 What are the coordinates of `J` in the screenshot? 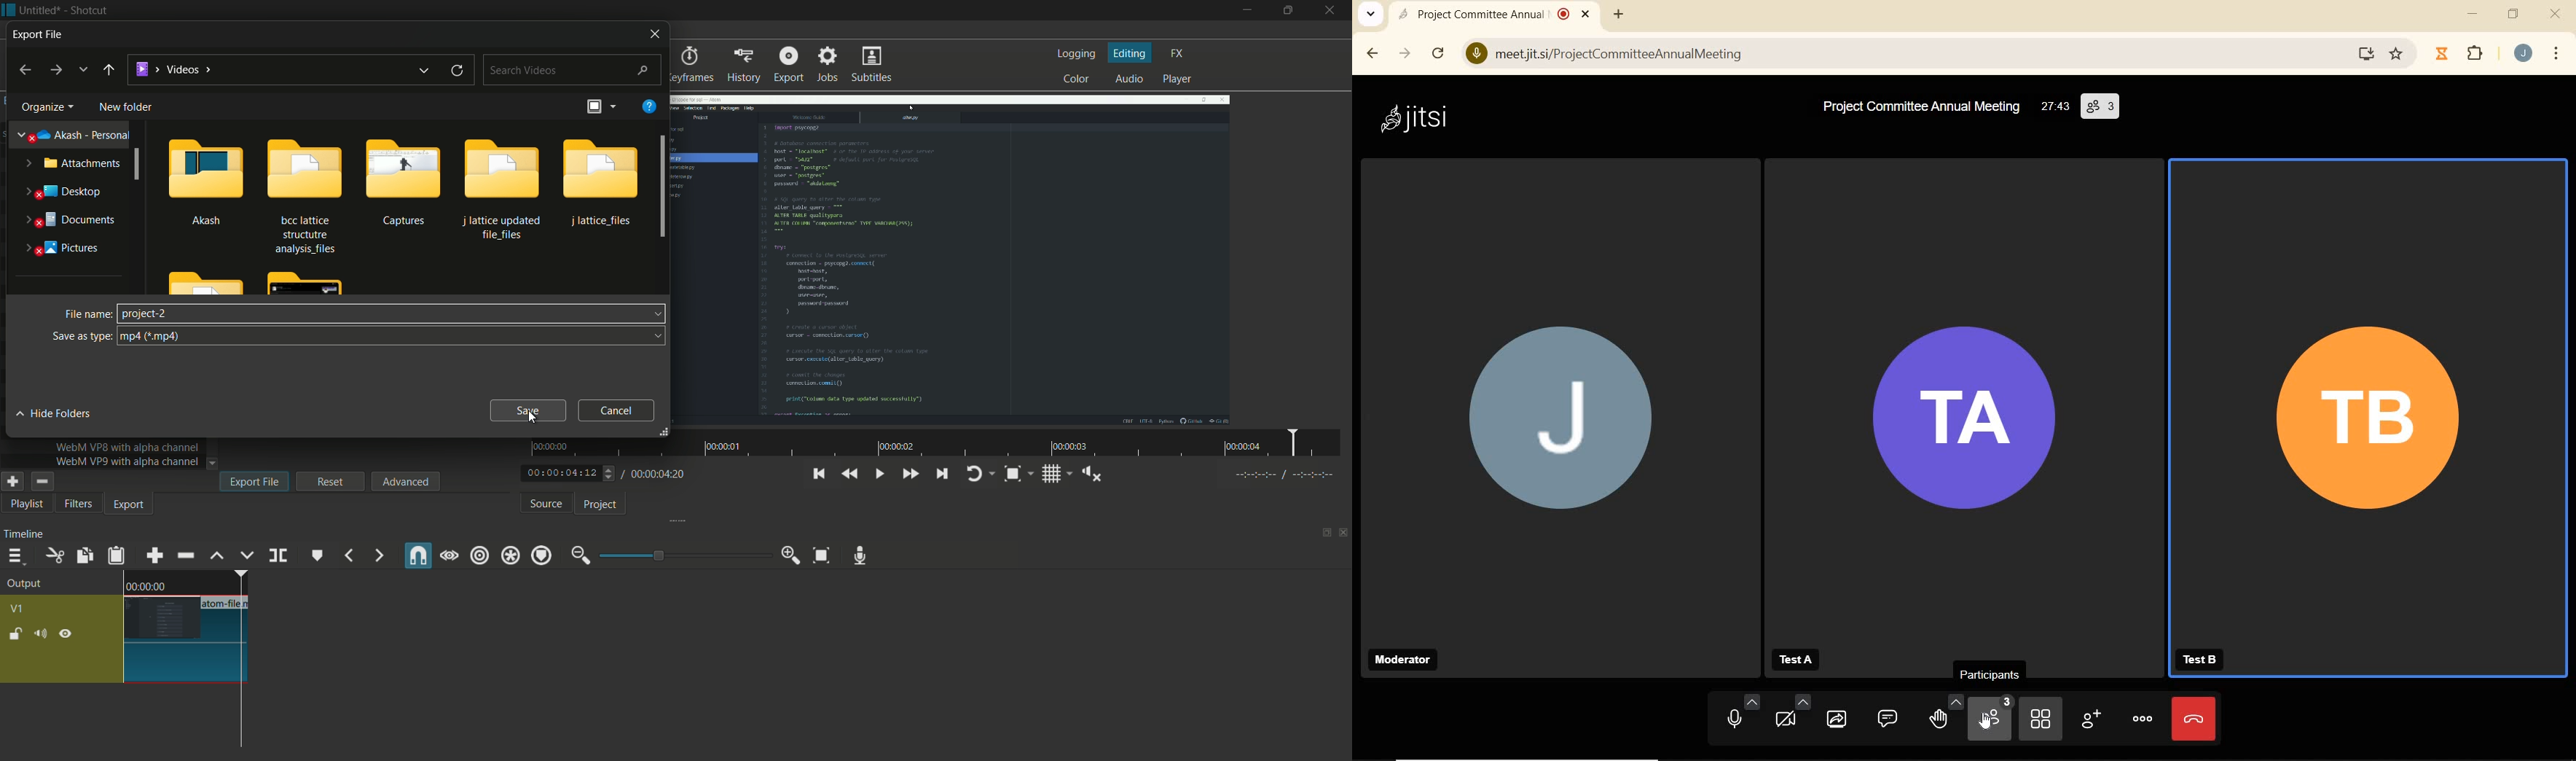 It's located at (1555, 397).